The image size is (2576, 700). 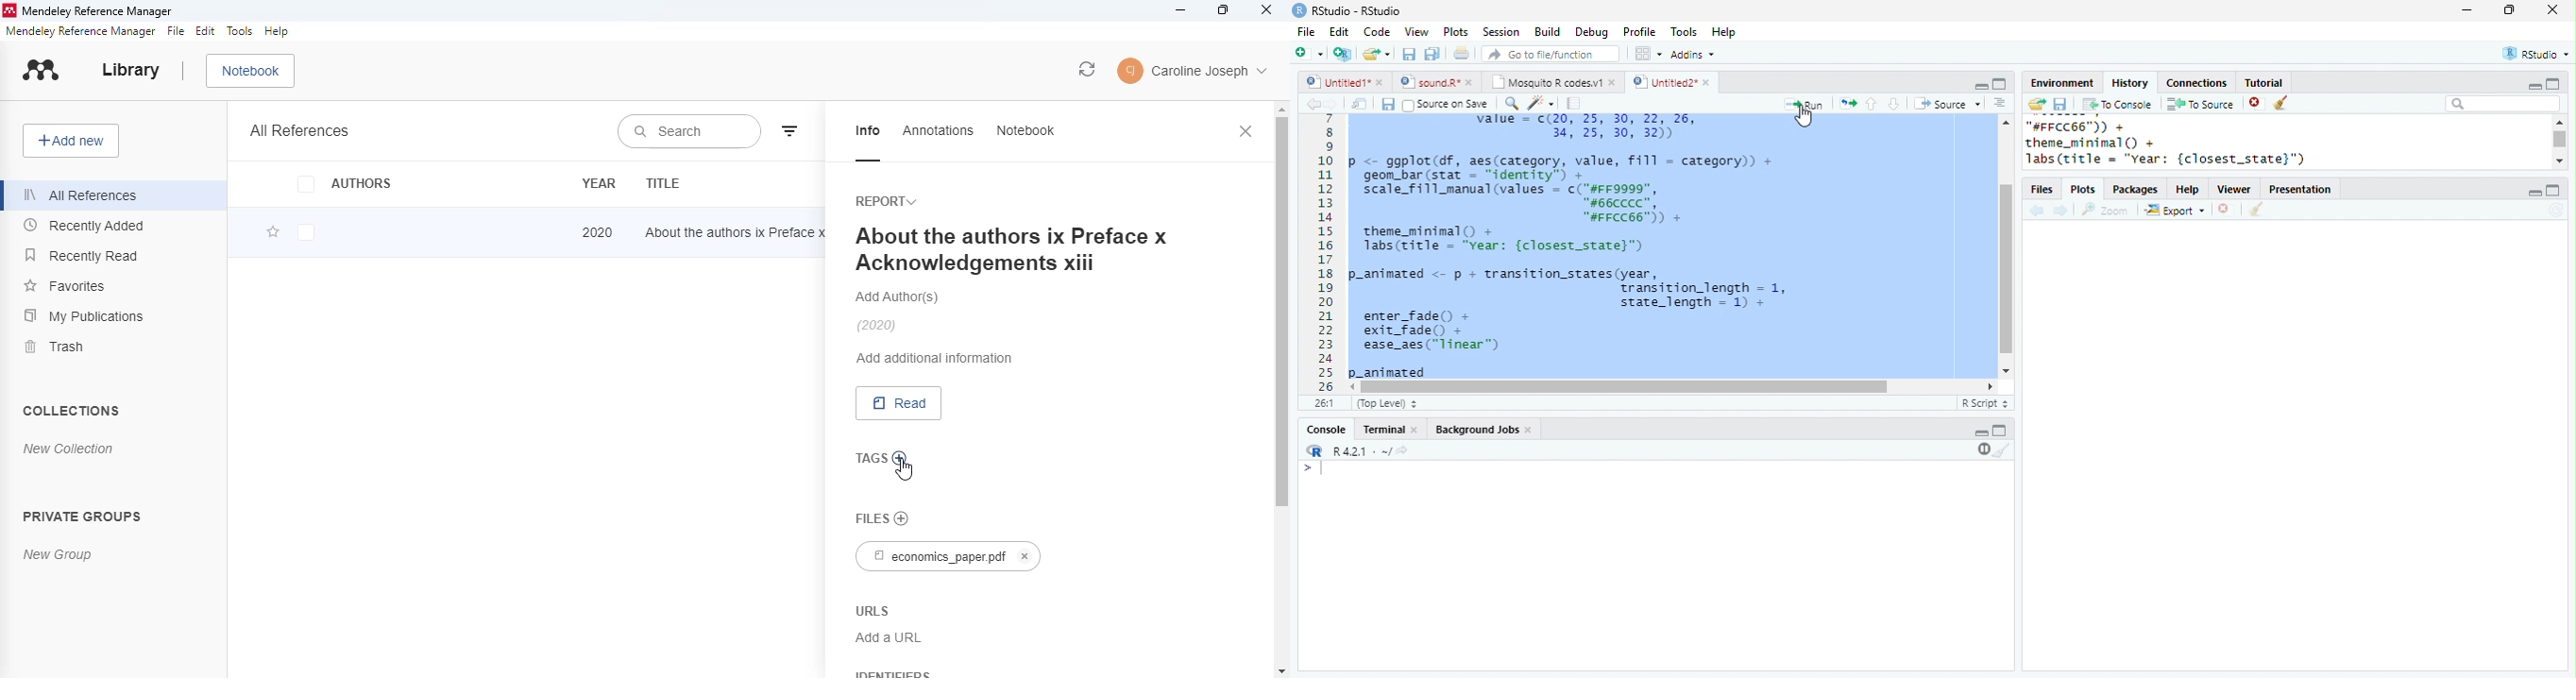 I want to click on save, so click(x=2060, y=104).